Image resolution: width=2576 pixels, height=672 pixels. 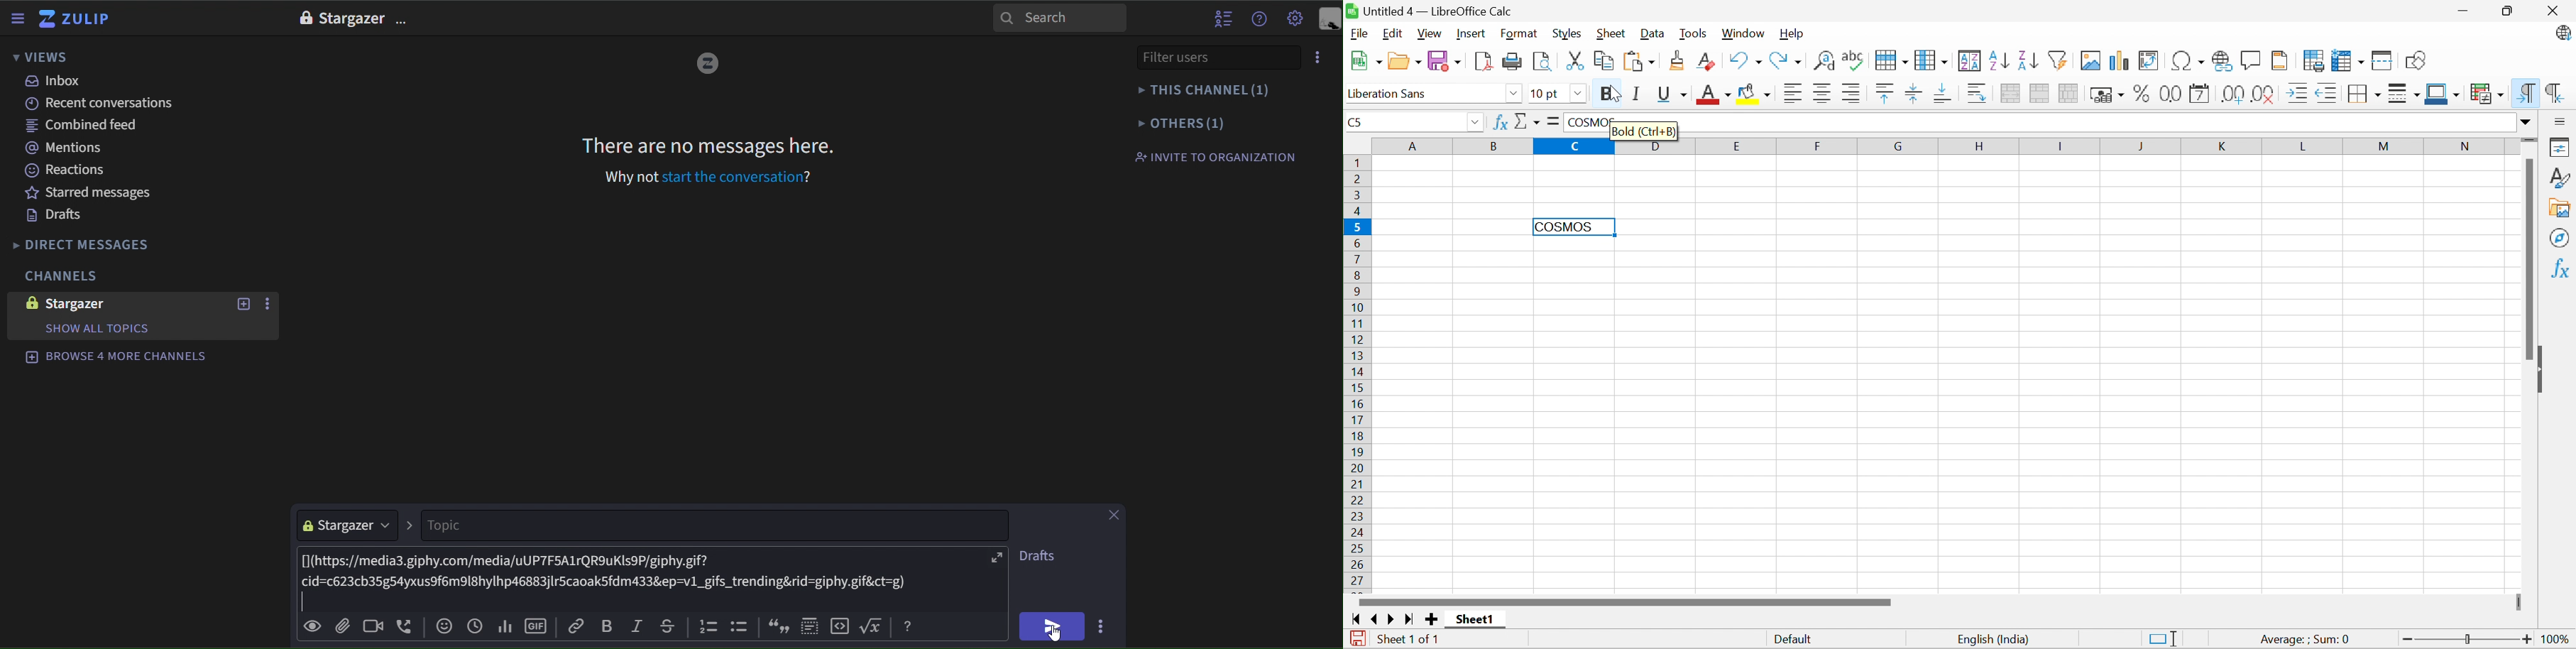 I want to click on Function Wizard, so click(x=1500, y=125).